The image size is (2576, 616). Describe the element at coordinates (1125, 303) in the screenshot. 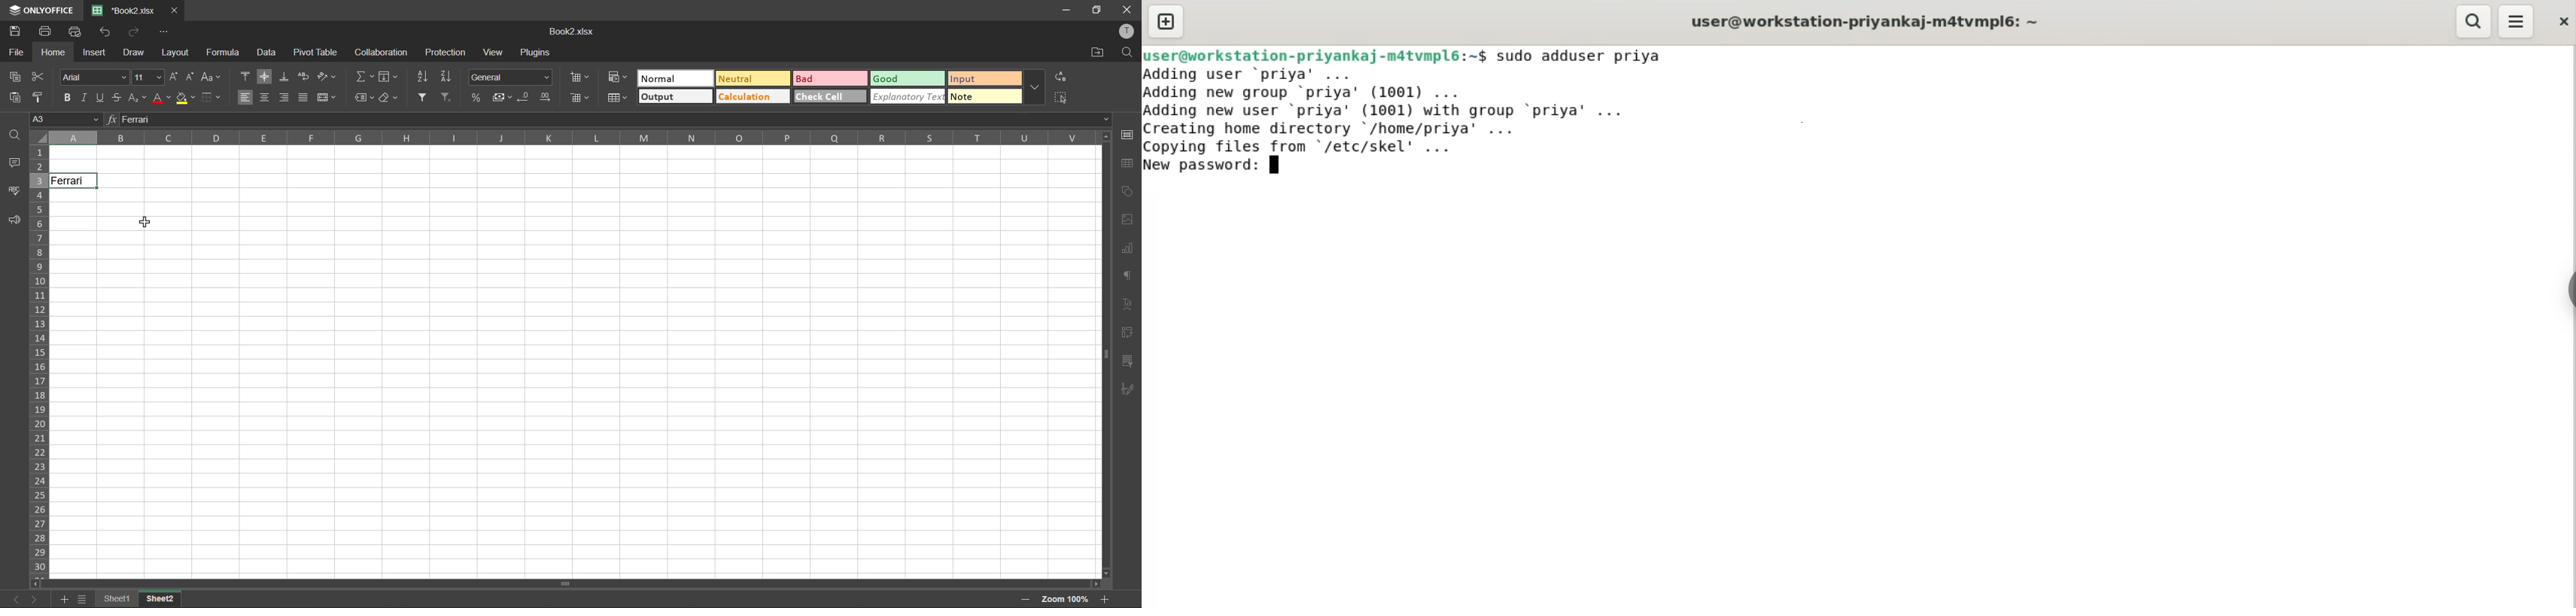

I see `text` at that location.